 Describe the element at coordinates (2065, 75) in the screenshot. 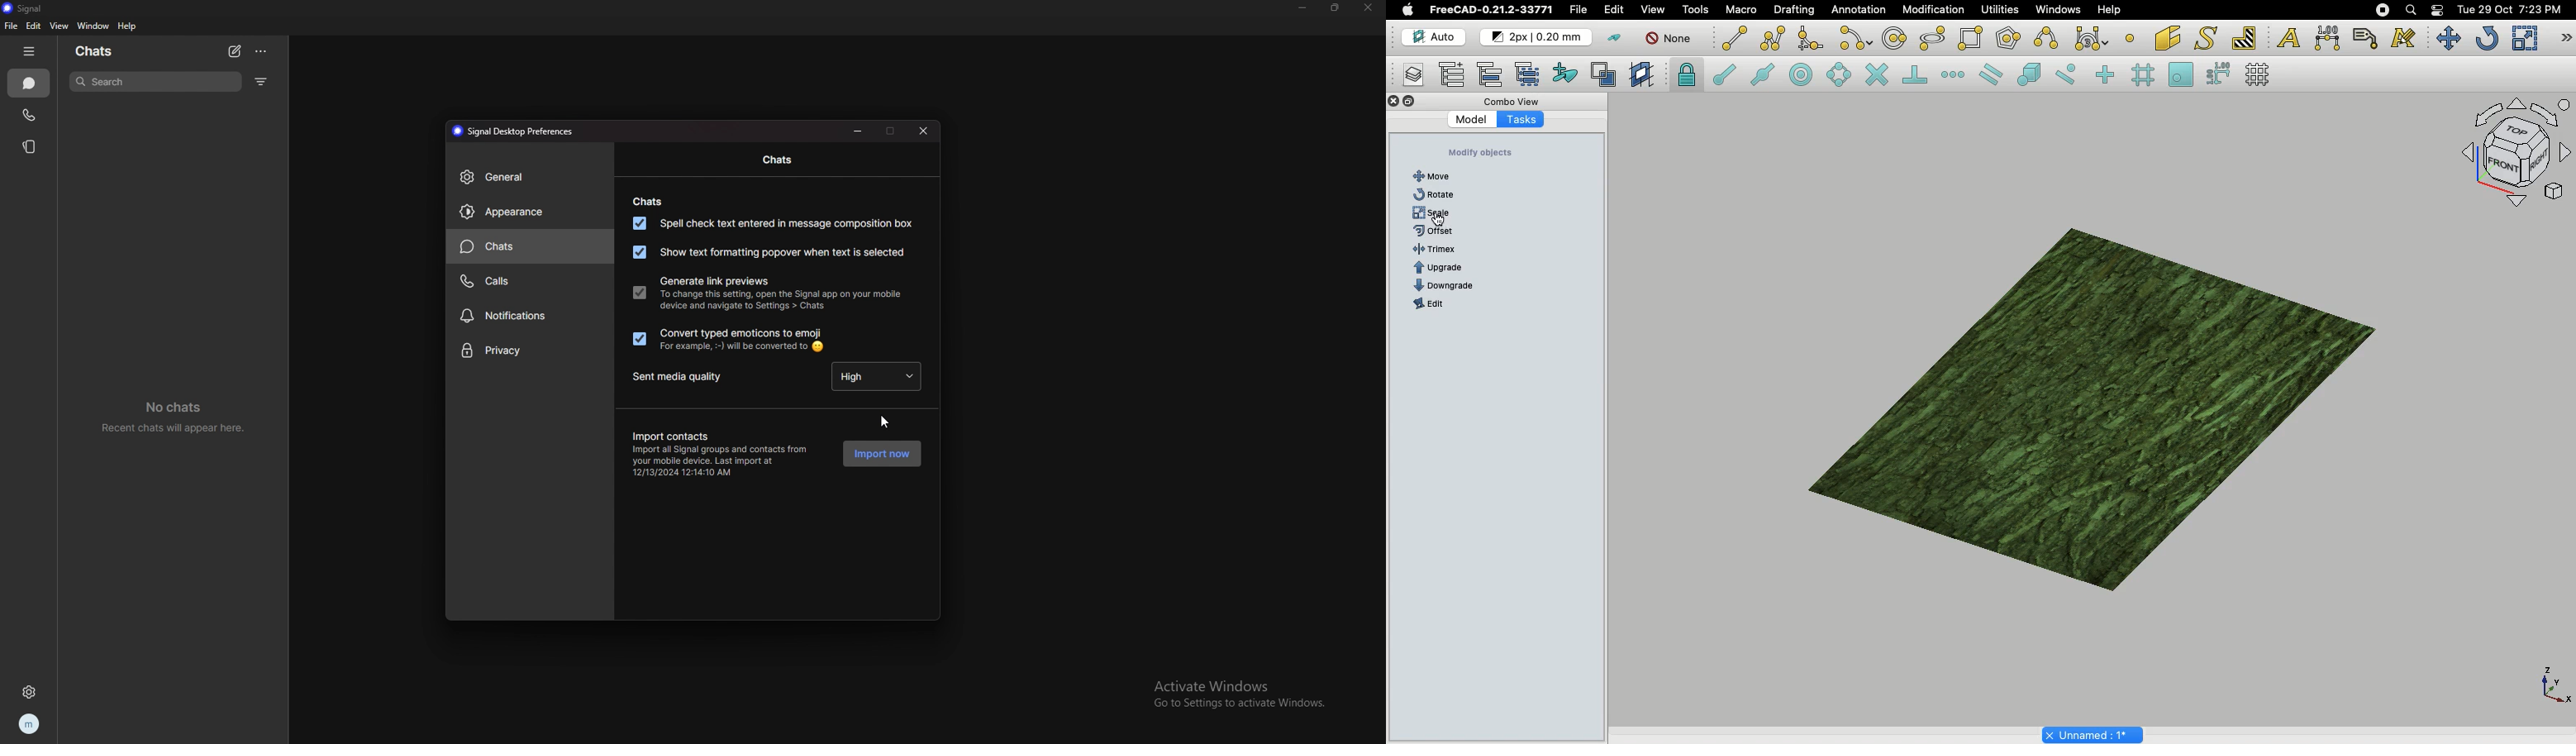

I see `Snap near` at that location.